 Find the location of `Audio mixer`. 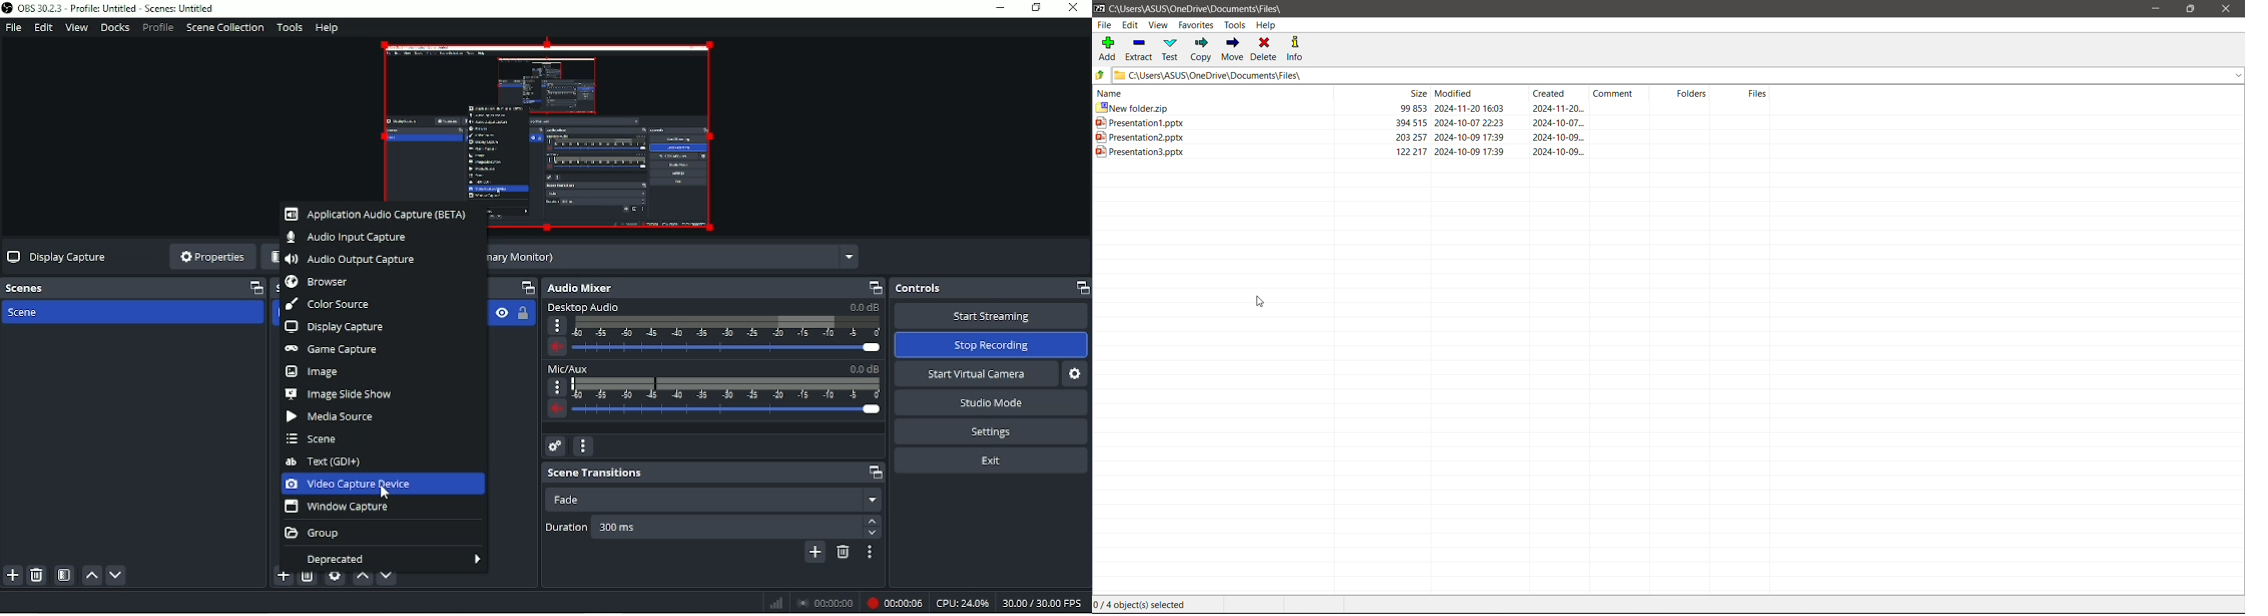

Audio mixer is located at coordinates (715, 286).